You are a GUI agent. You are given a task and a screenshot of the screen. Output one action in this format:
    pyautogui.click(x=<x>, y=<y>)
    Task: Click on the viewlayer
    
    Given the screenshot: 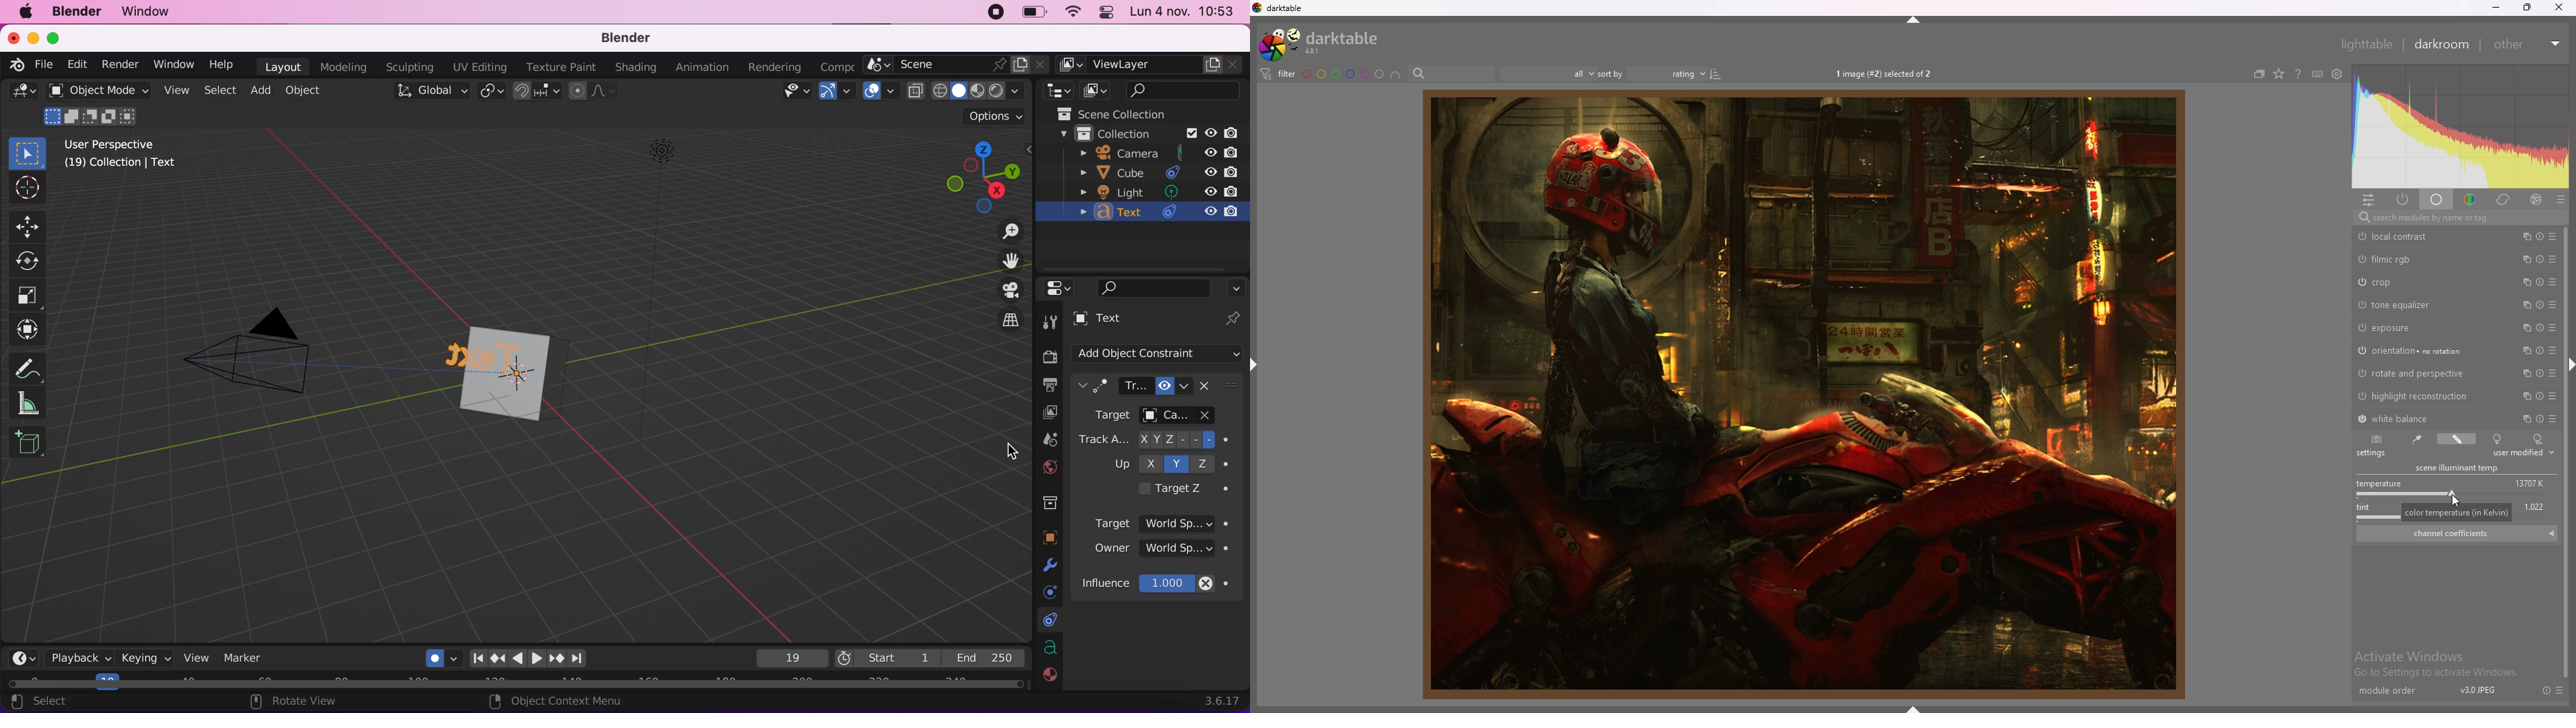 What is the action you would take?
    pyautogui.click(x=1149, y=65)
    